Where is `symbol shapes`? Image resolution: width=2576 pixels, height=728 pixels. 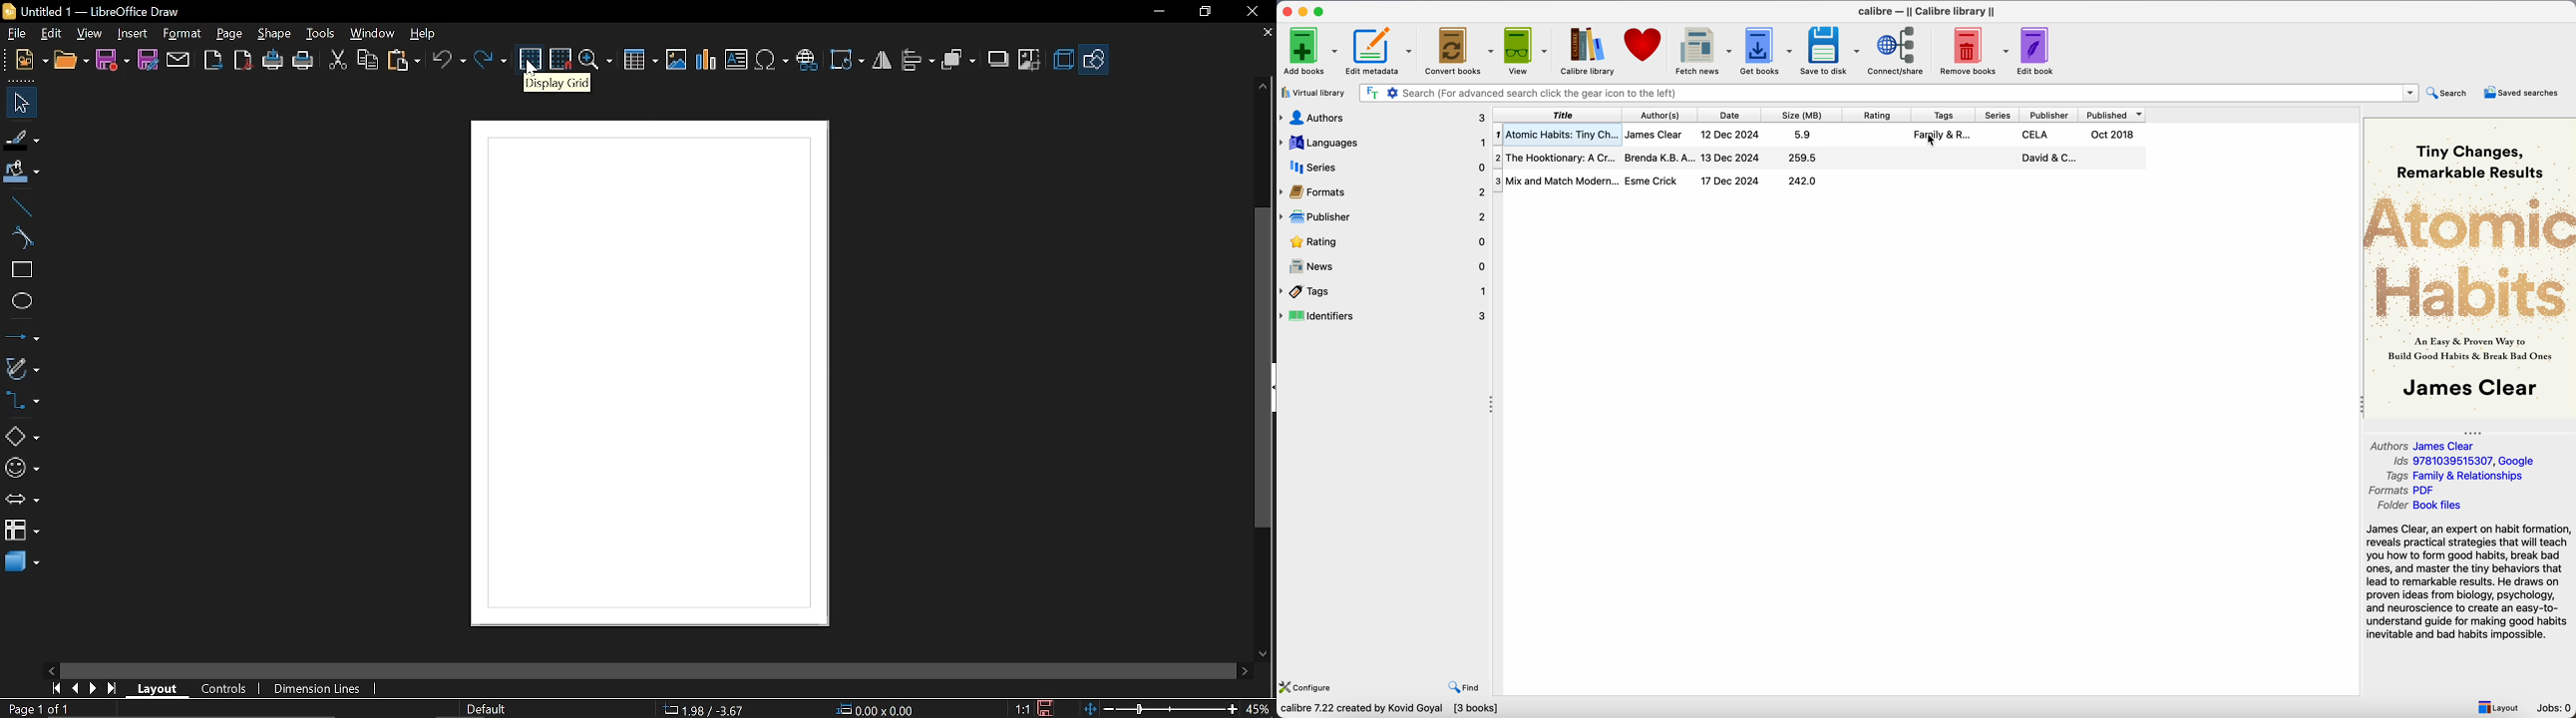
symbol shapes is located at coordinates (23, 470).